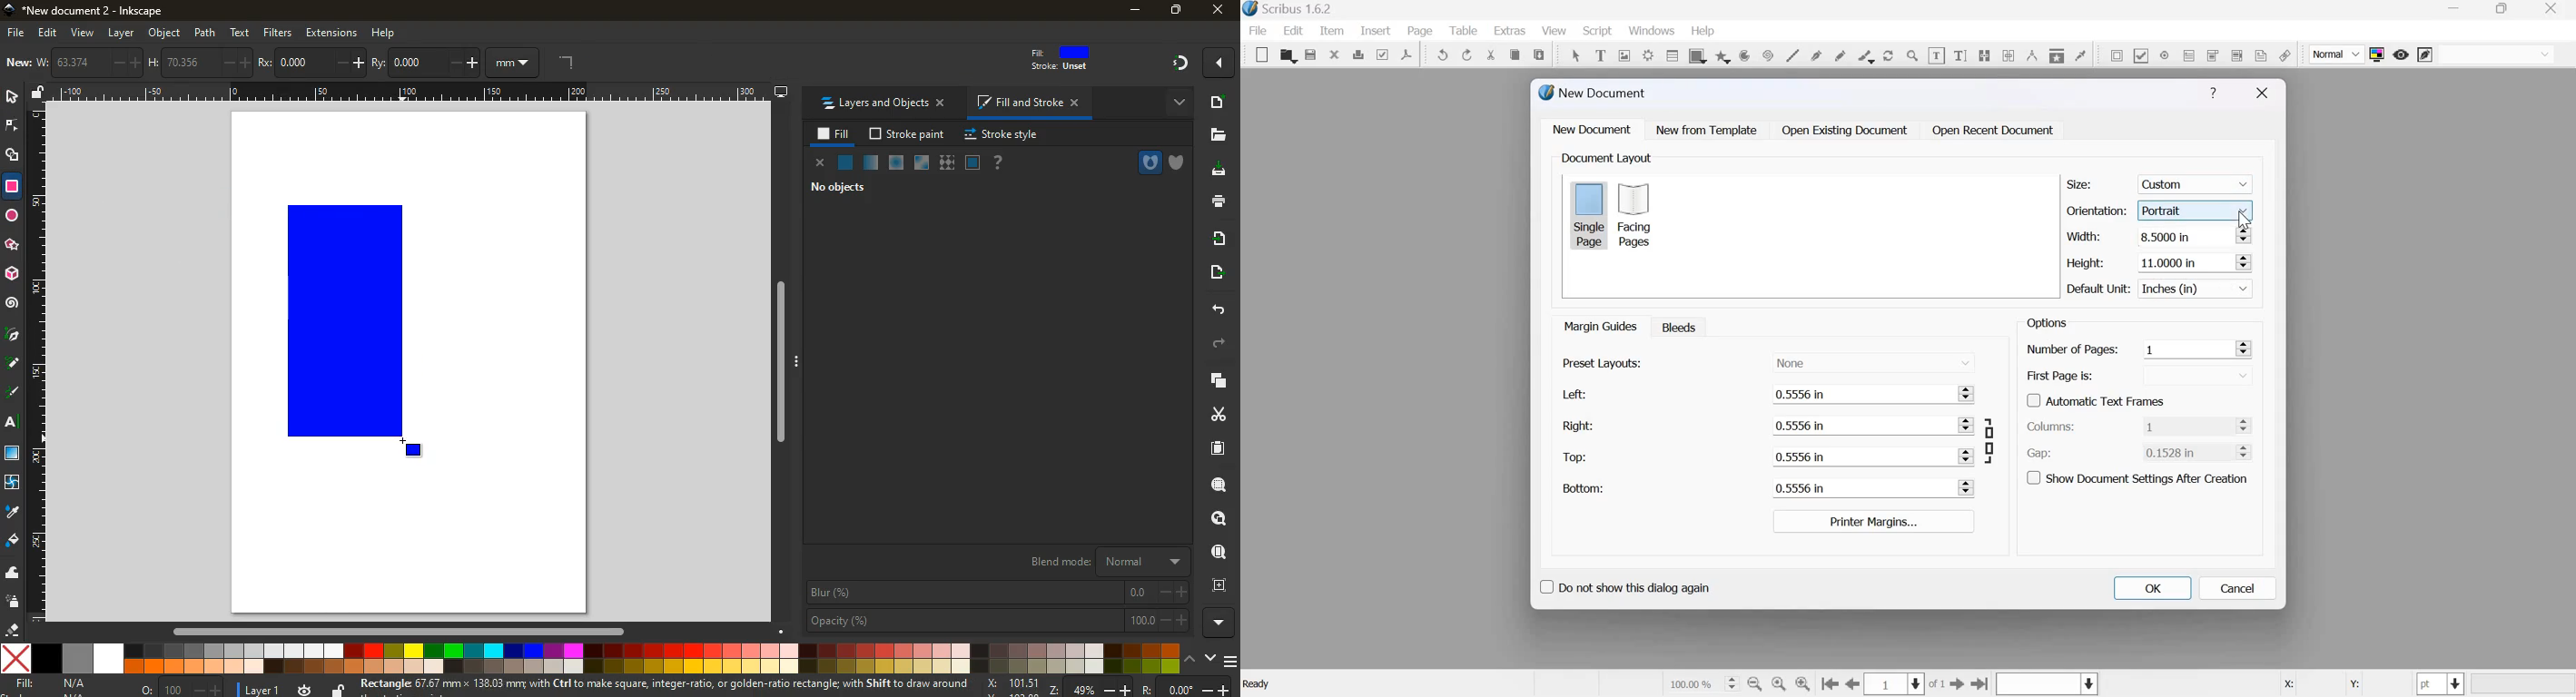 The image size is (2576, 700). I want to click on go to the next page, so click(1958, 683).